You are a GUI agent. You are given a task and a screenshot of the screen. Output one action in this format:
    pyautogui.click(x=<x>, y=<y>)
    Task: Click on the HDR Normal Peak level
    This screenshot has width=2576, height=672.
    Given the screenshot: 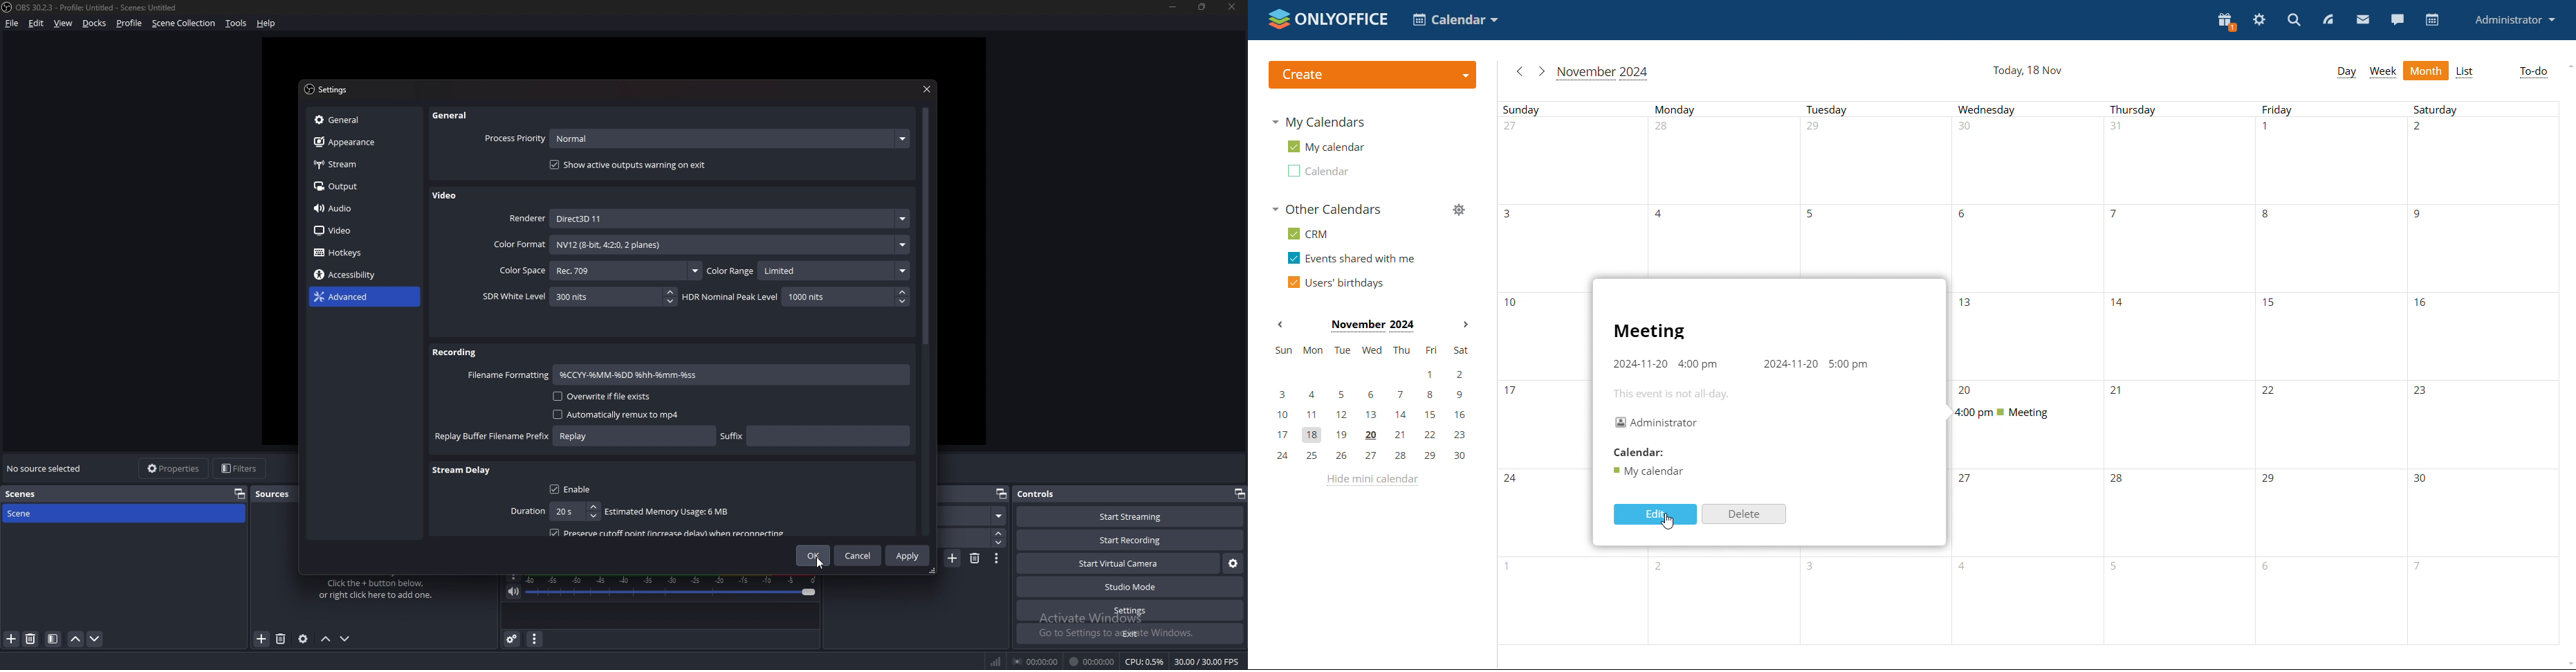 What is the action you would take?
    pyautogui.click(x=794, y=297)
    